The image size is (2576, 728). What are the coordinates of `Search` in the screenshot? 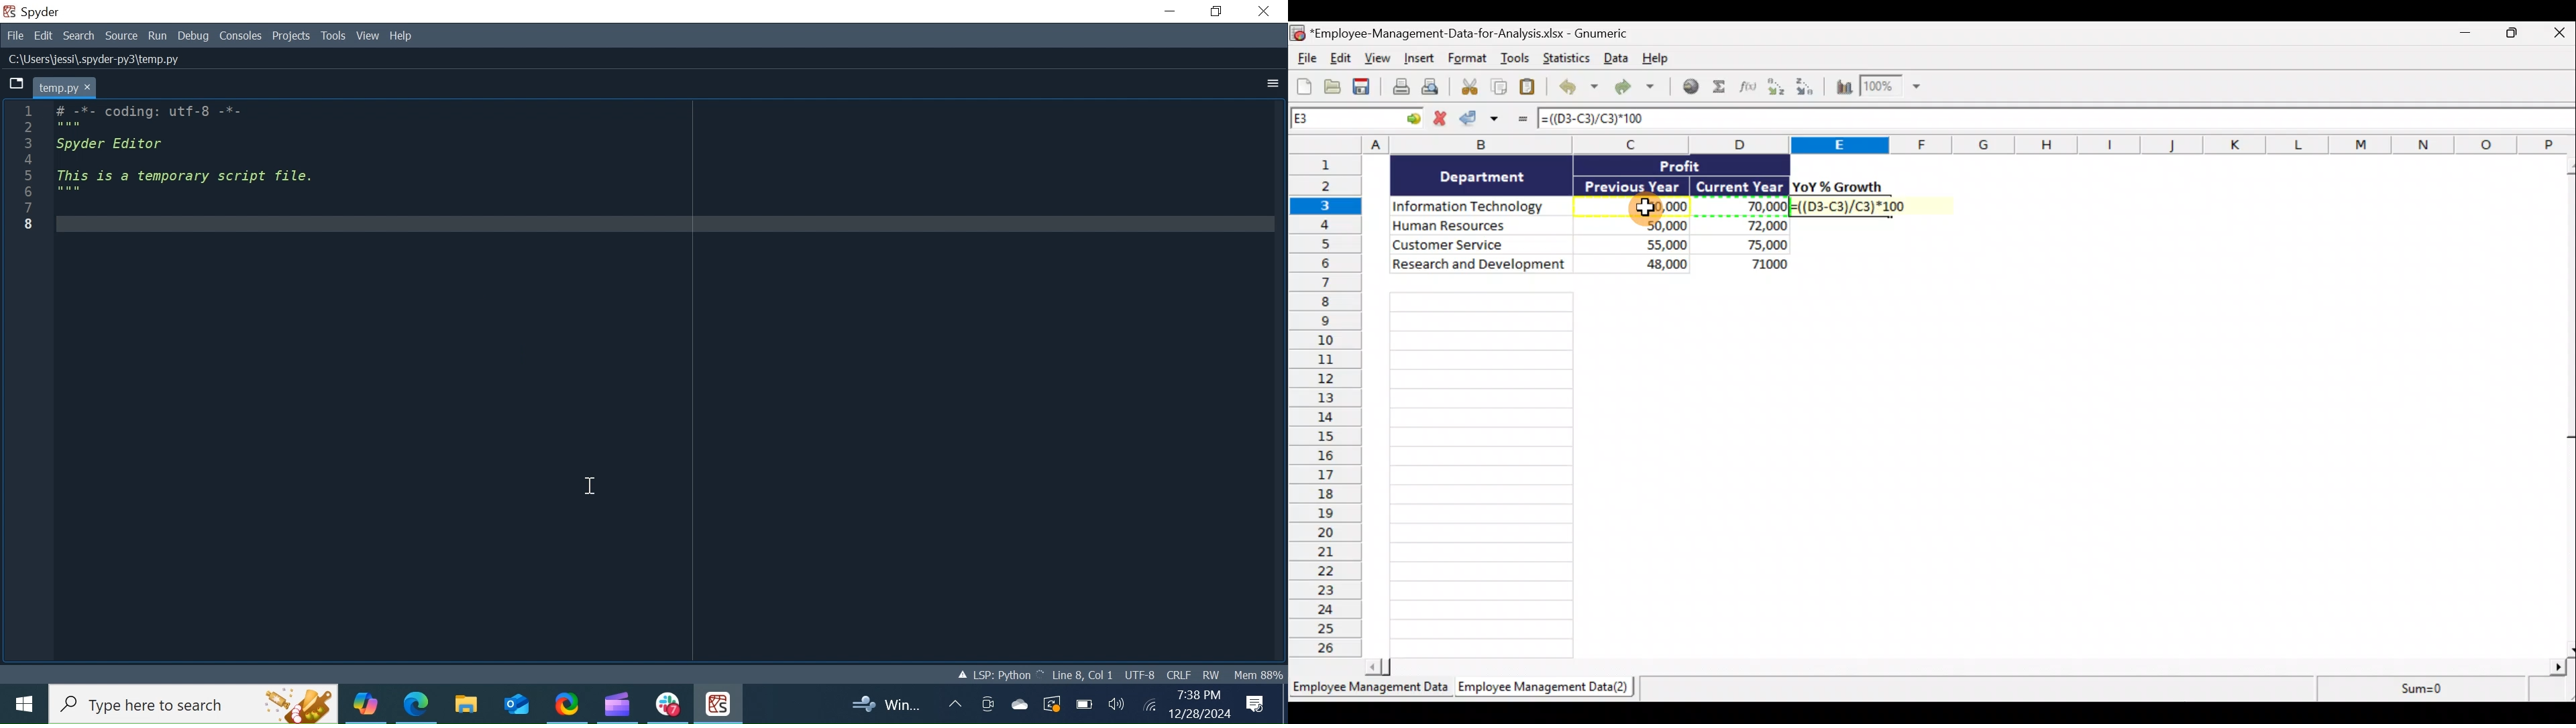 It's located at (195, 704).